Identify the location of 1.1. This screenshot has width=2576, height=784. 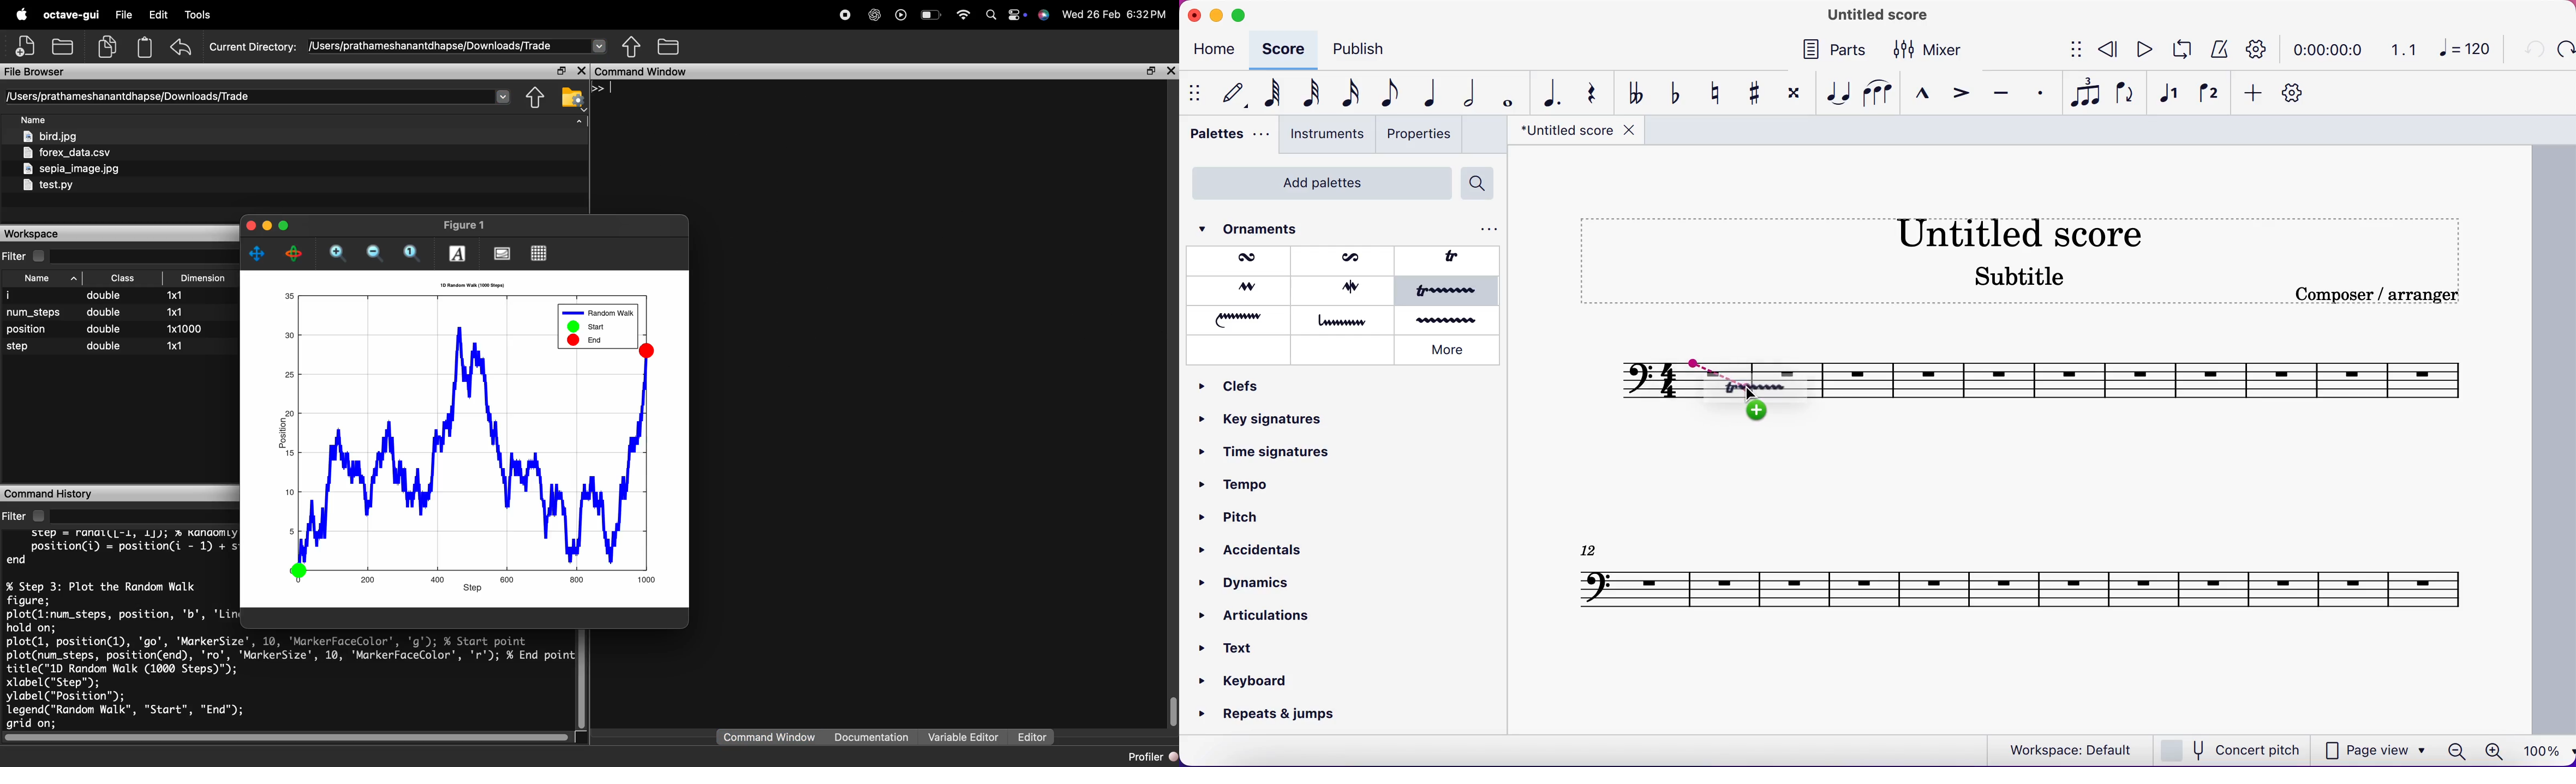
(2405, 49).